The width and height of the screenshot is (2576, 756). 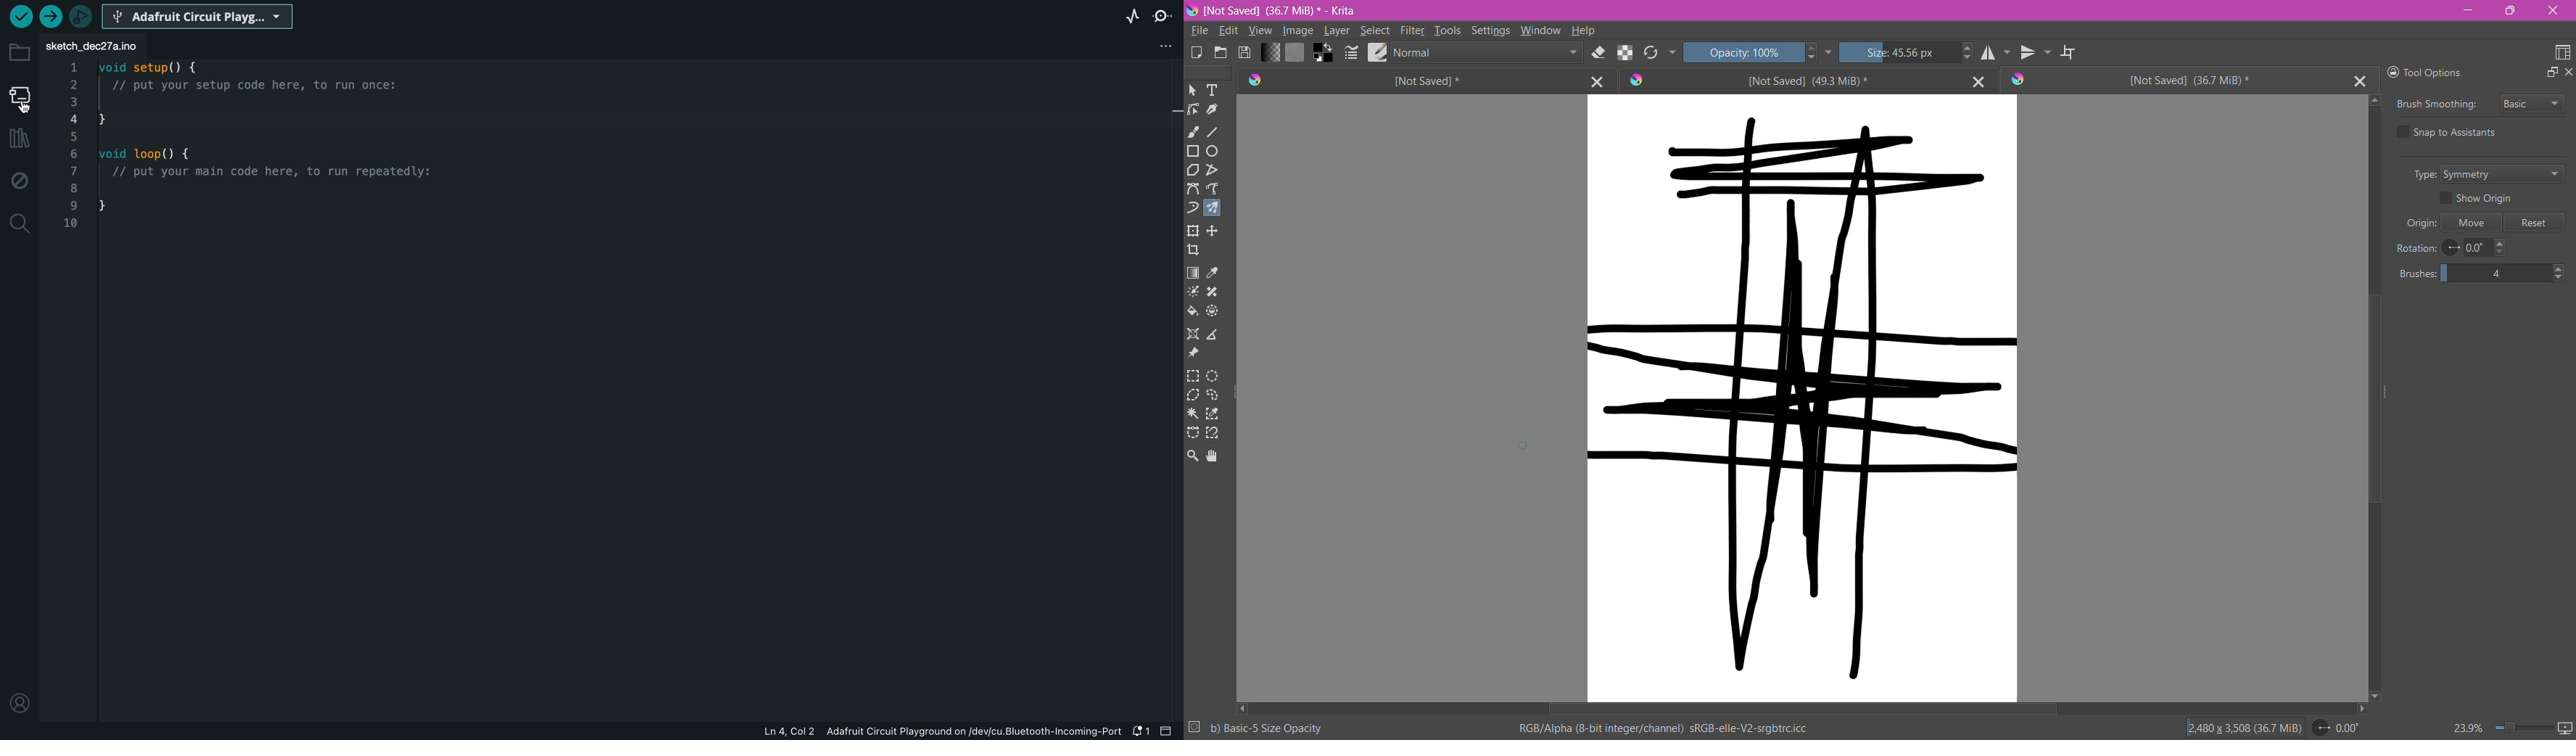 What do you see at coordinates (1650, 53) in the screenshot?
I see `Reload Original Presets` at bounding box center [1650, 53].